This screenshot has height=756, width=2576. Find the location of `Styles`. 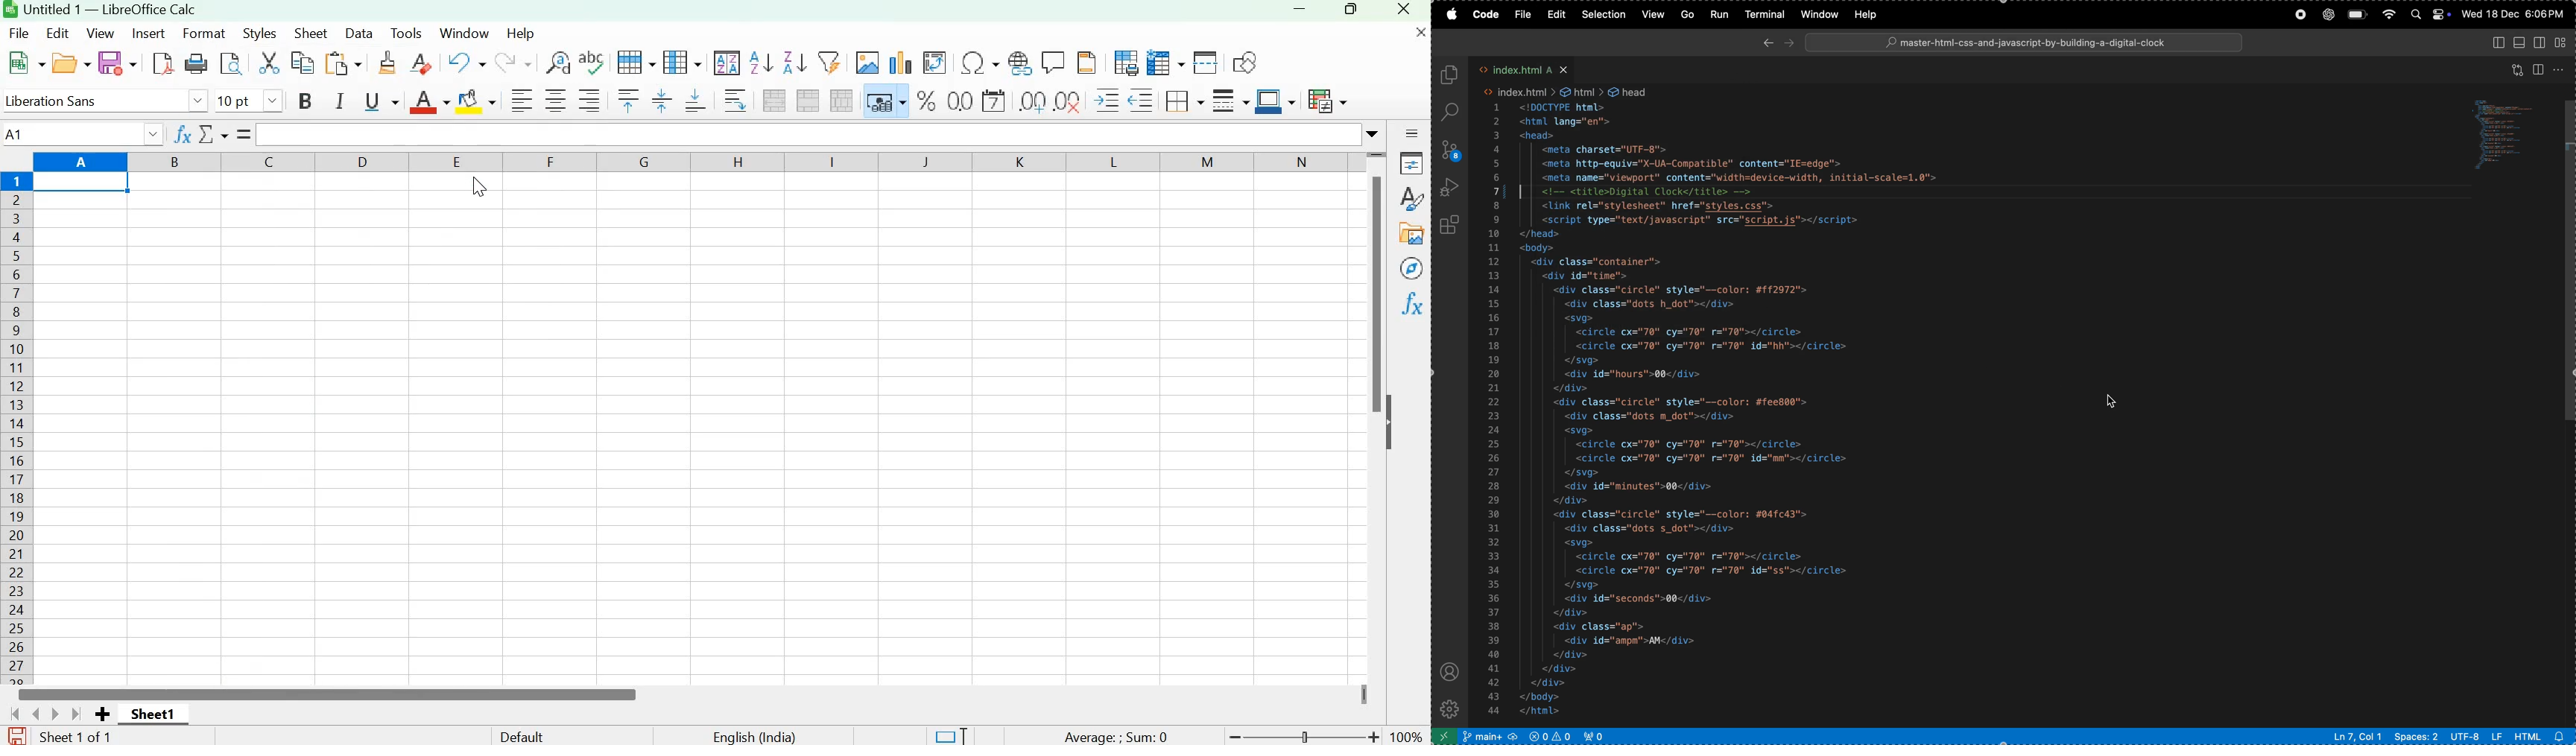

Styles is located at coordinates (259, 34).